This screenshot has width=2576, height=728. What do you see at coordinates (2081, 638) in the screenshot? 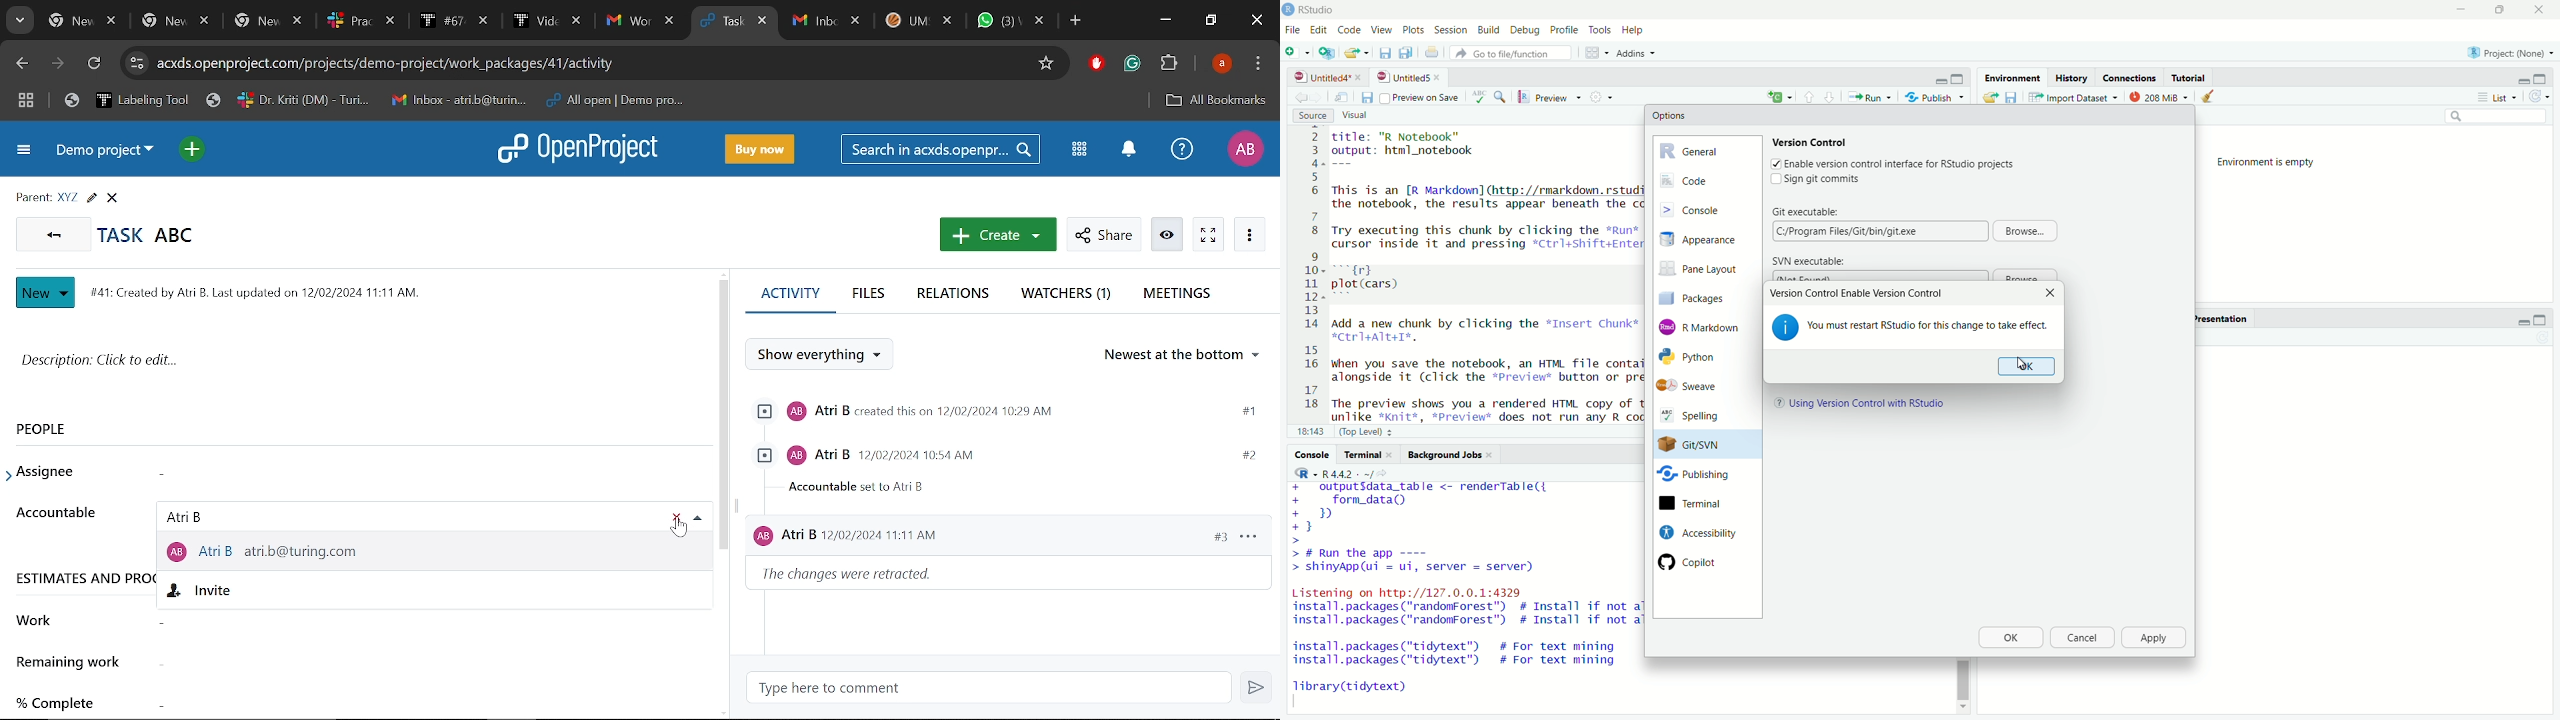
I see `Cancel` at bounding box center [2081, 638].